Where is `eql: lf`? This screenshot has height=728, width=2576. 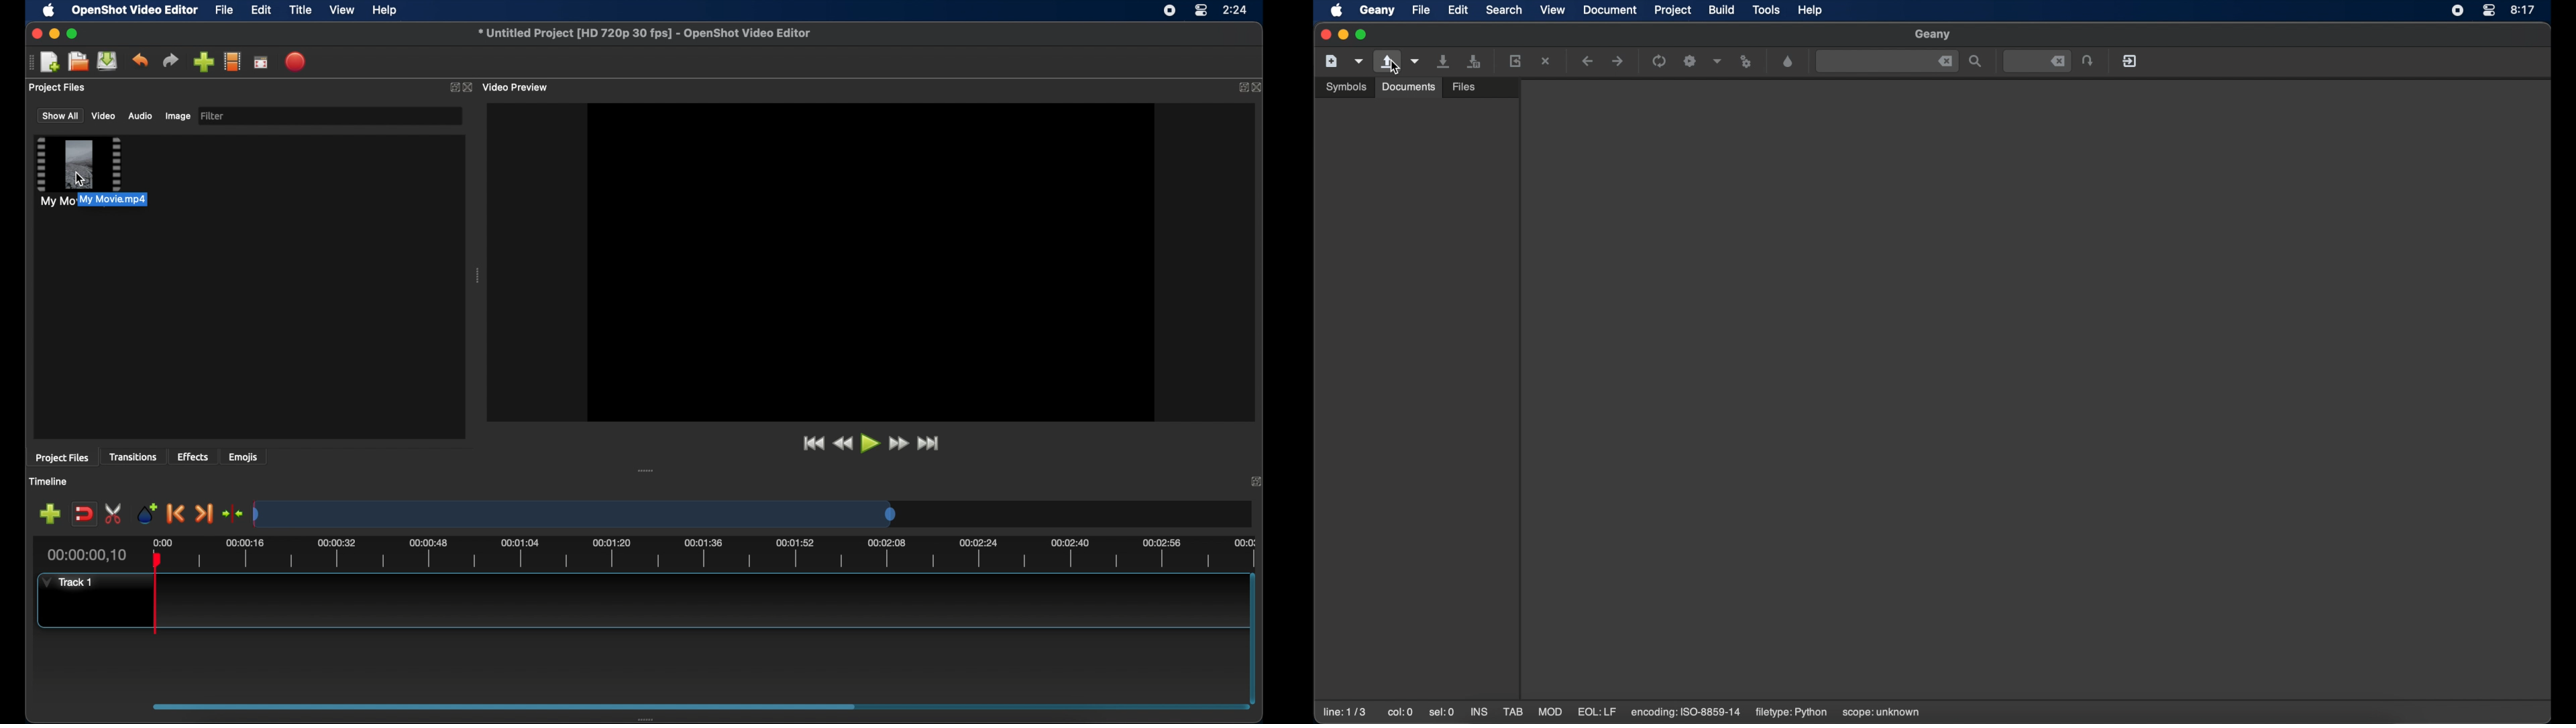
eql: lf is located at coordinates (1598, 712).